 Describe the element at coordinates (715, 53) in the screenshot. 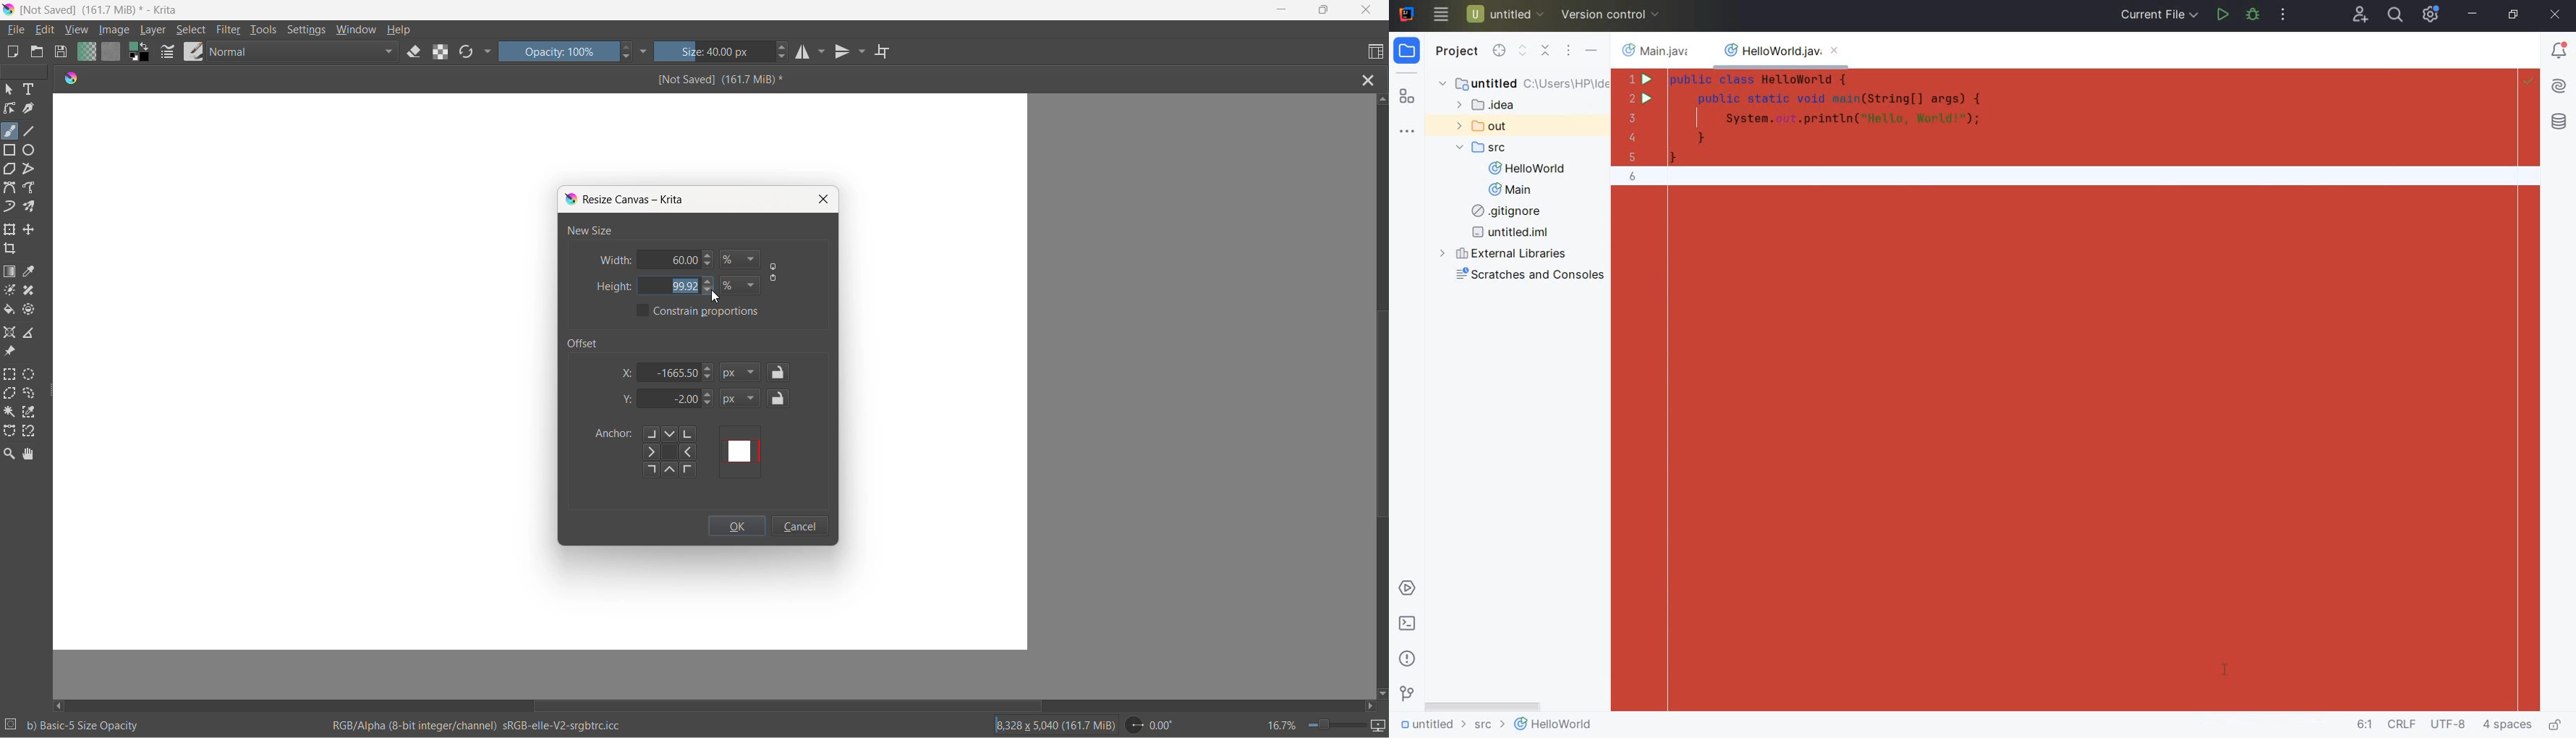

I see `size` at that location.